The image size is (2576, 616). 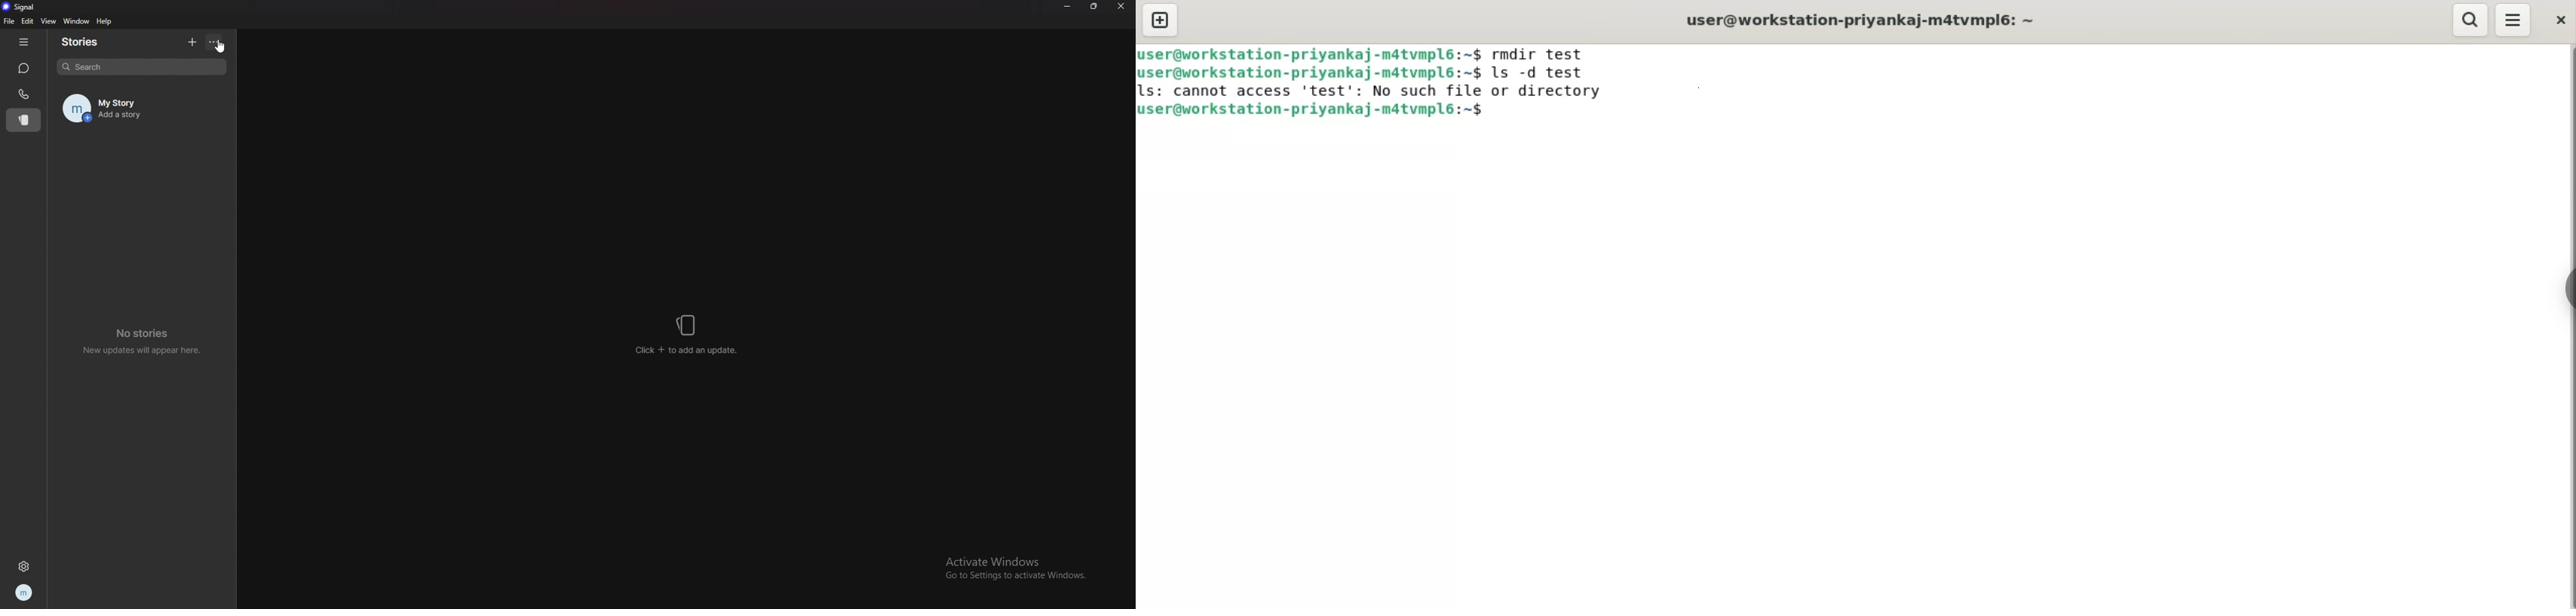 What do you see at coordinates (1094, 7) in the screenshot?
I see `resize` at bounding box center [1094, 7].